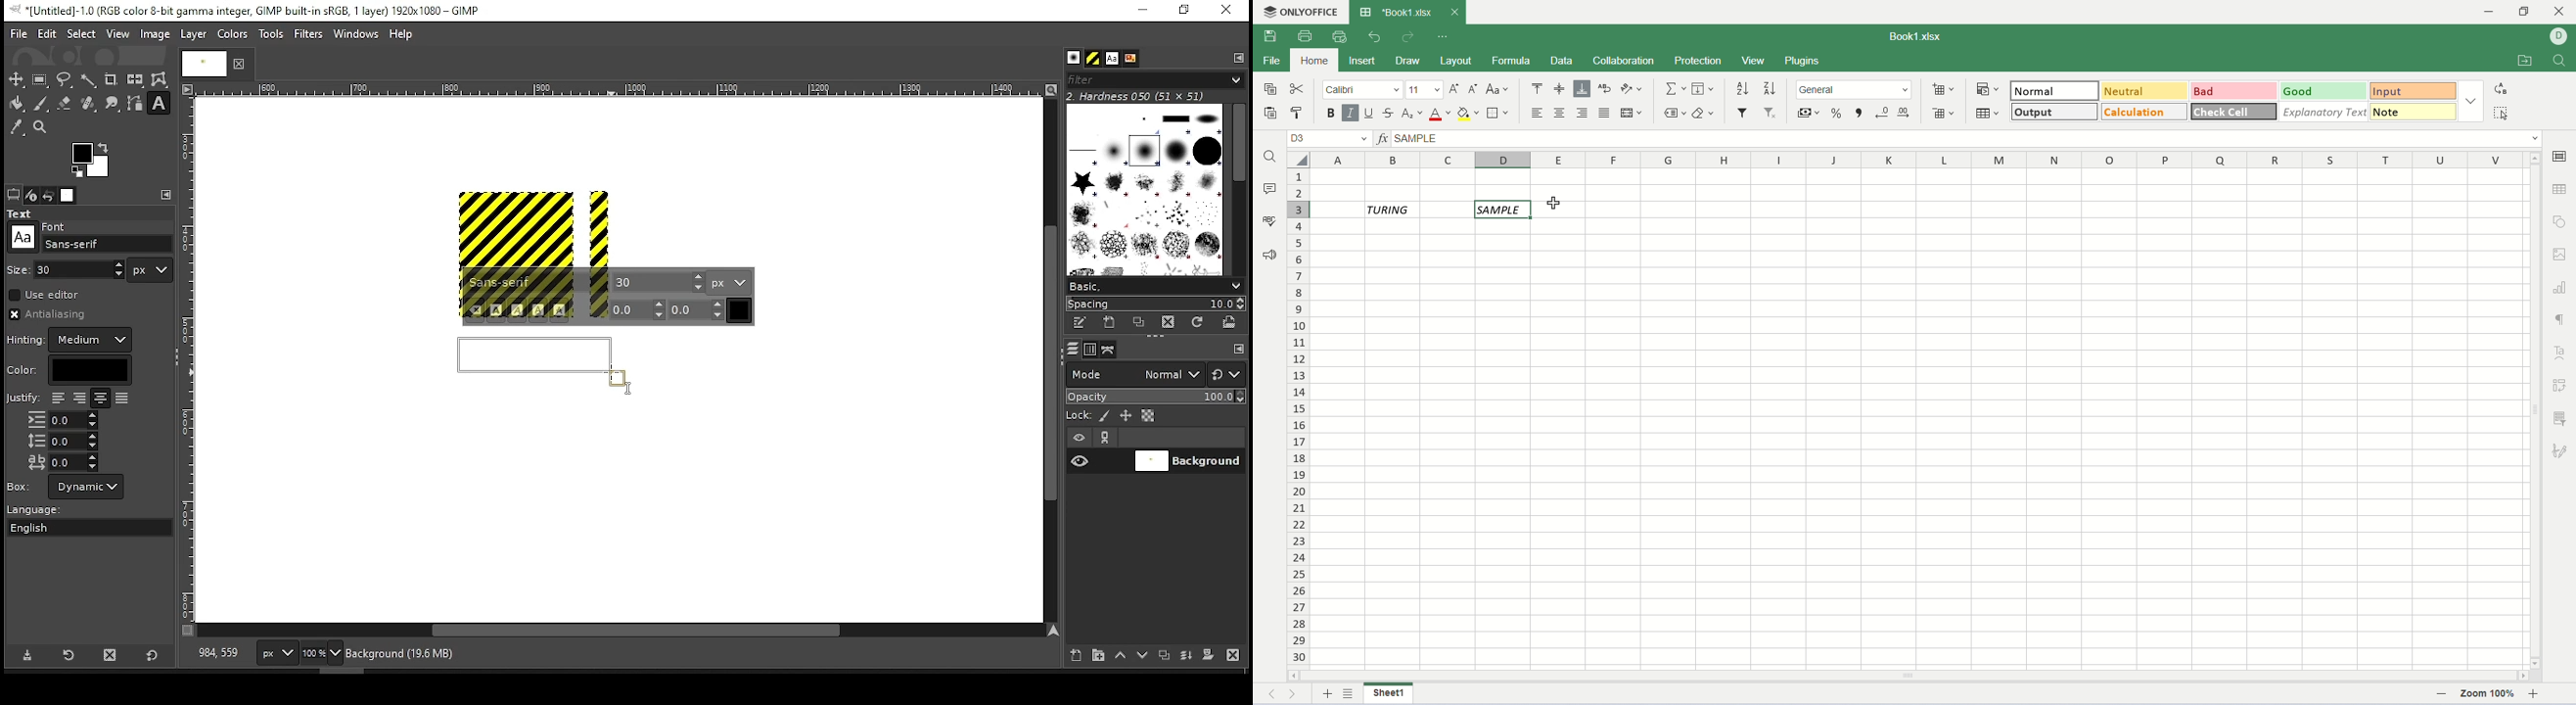 Image resolution: width=2576 pixels, height=728 pixels. What do you see at coordinates (2146, 111) in the screenshot?
I see `calculation` at bounding box center [2146, 111].